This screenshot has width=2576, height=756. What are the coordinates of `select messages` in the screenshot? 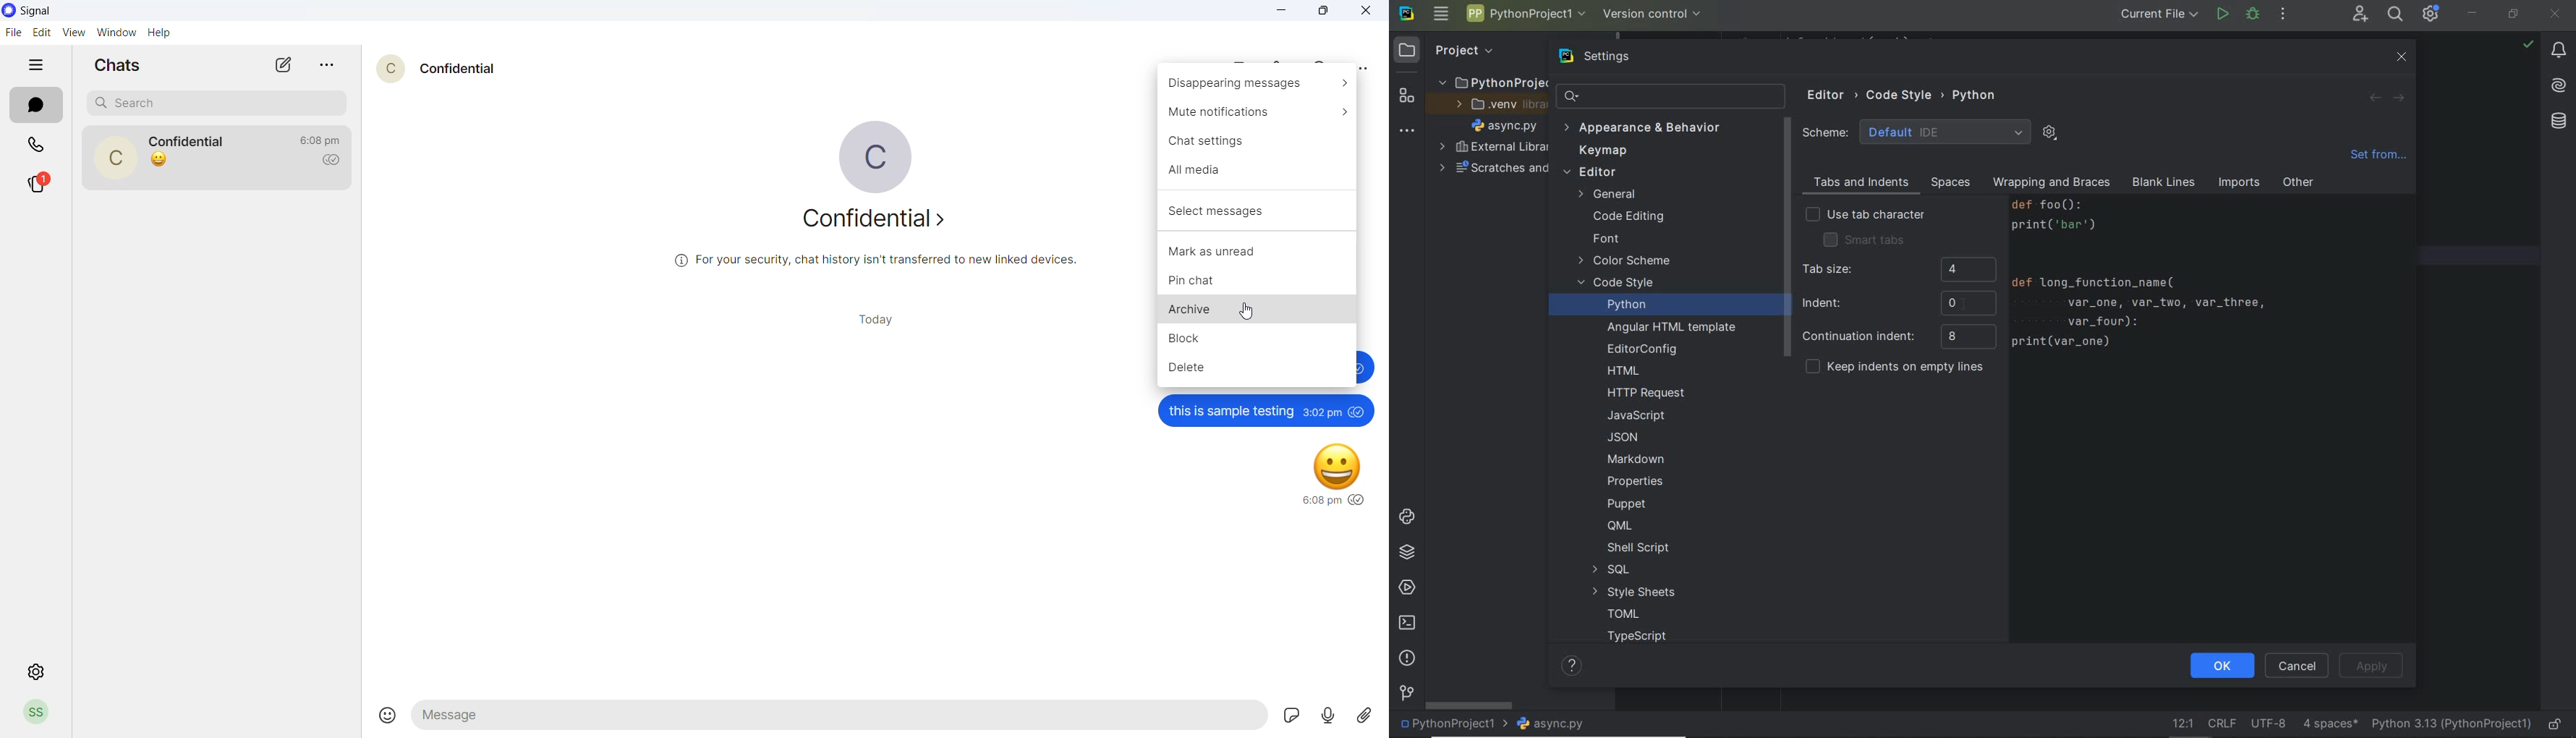 It's located at (1257, 209).